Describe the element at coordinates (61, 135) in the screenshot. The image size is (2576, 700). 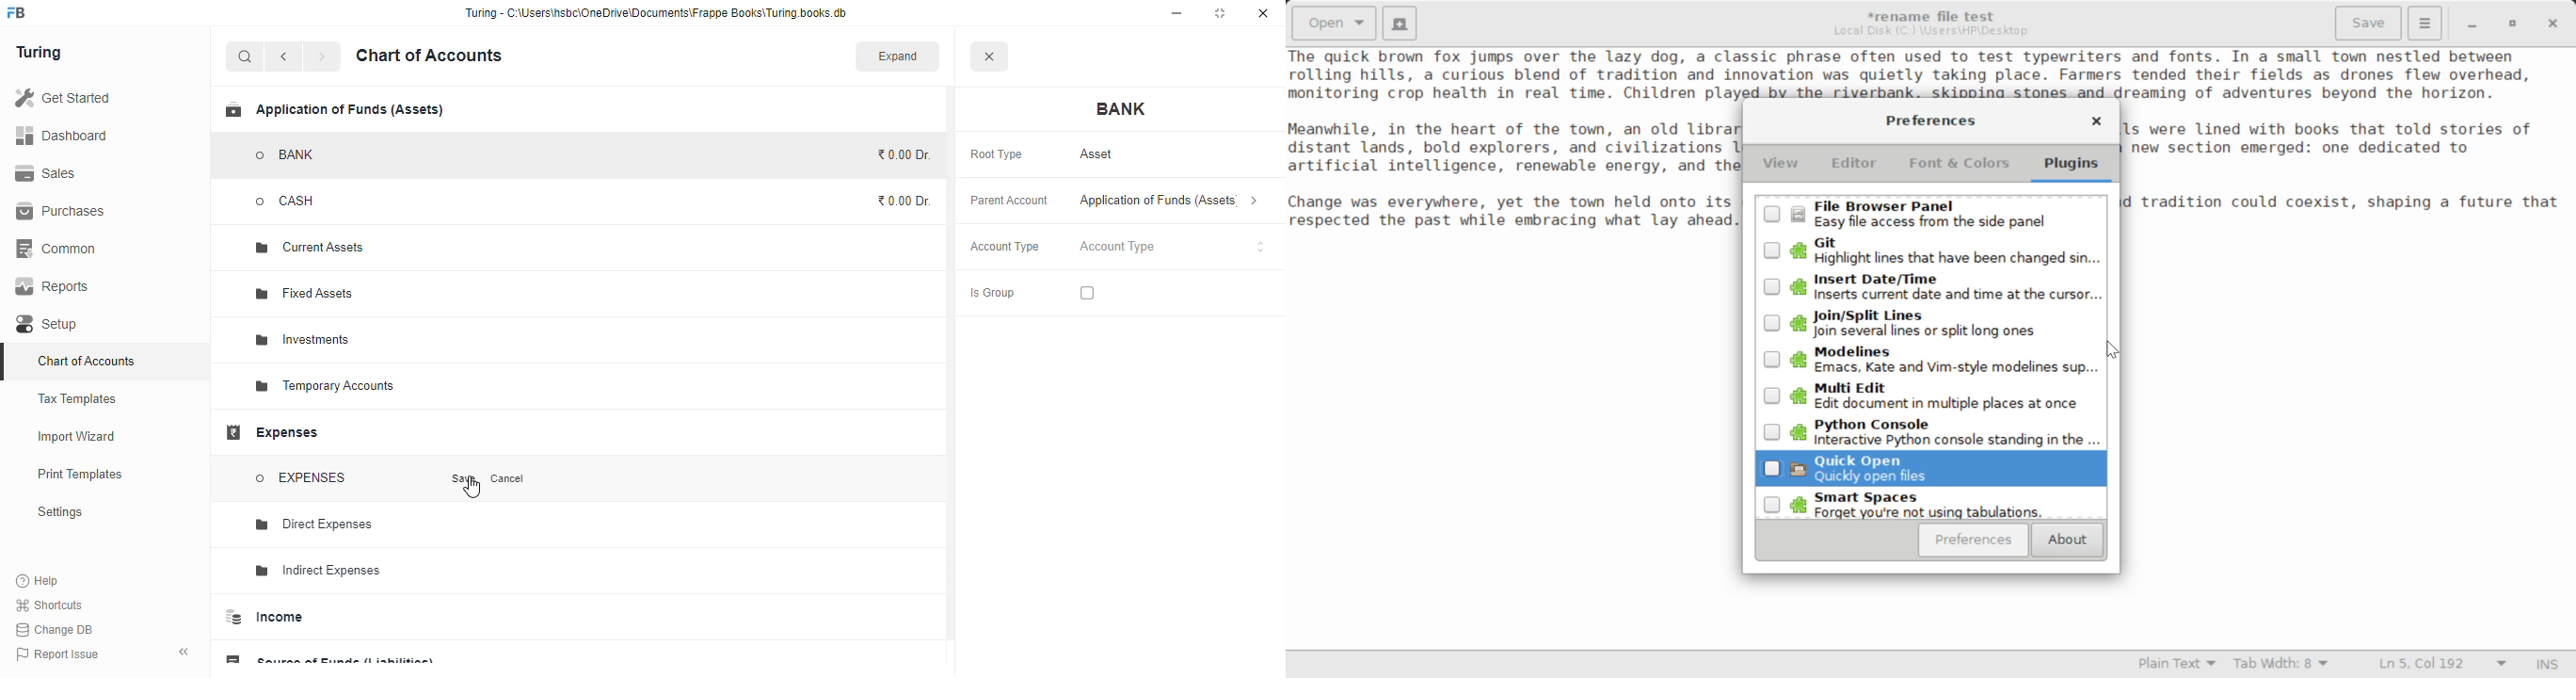
I see `dashboard` at that location.